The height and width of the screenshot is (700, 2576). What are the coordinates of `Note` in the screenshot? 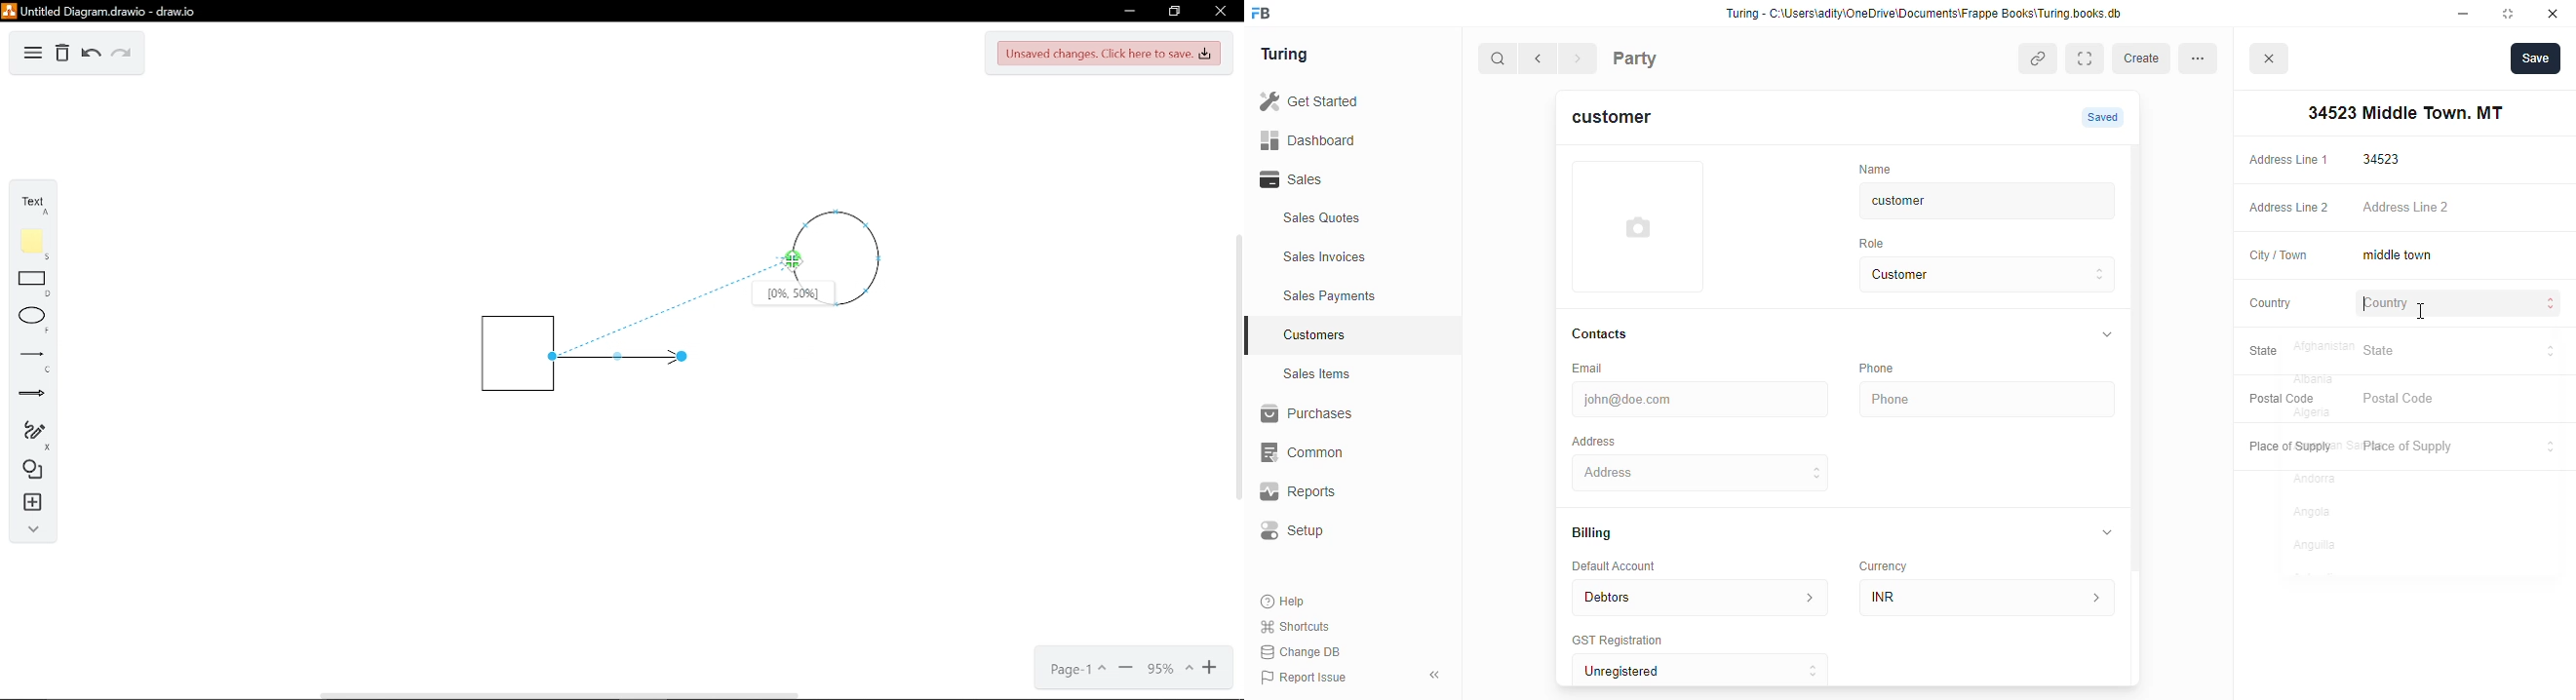 It's located at (26, 242).